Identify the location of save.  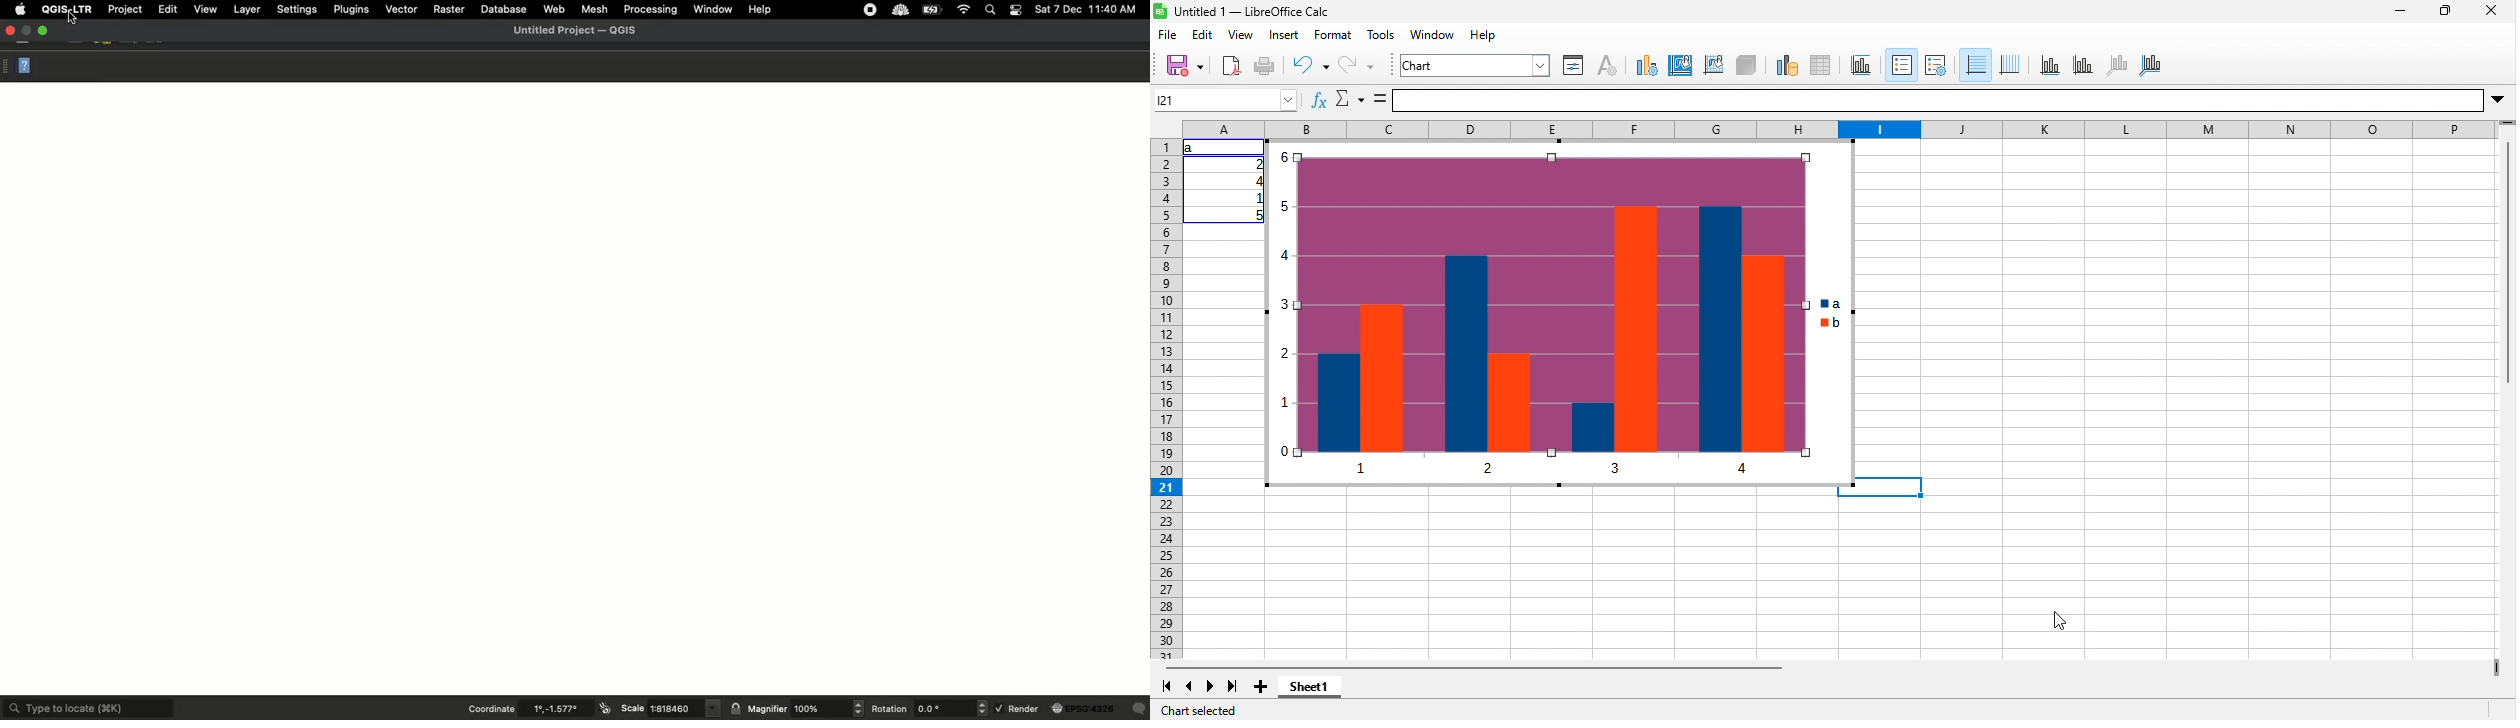
(1184, 66).